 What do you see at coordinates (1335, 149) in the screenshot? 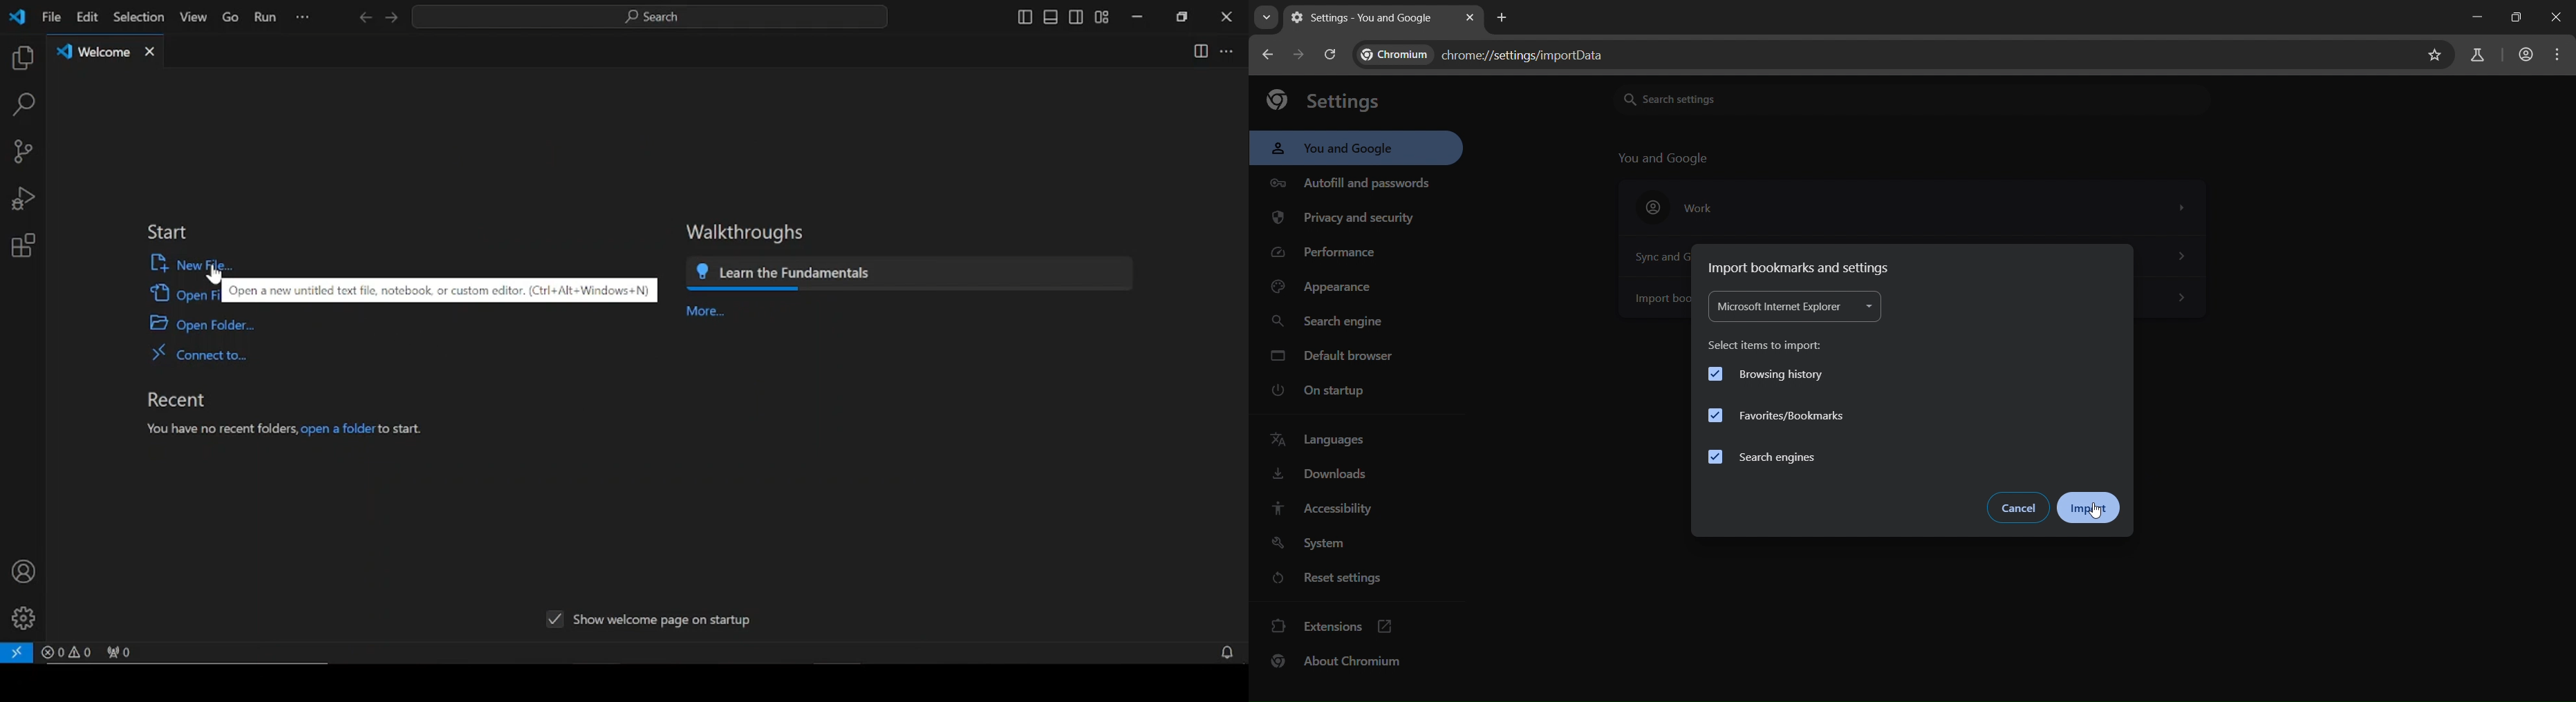
I see `you and google` at bounding box center [1335, 149].